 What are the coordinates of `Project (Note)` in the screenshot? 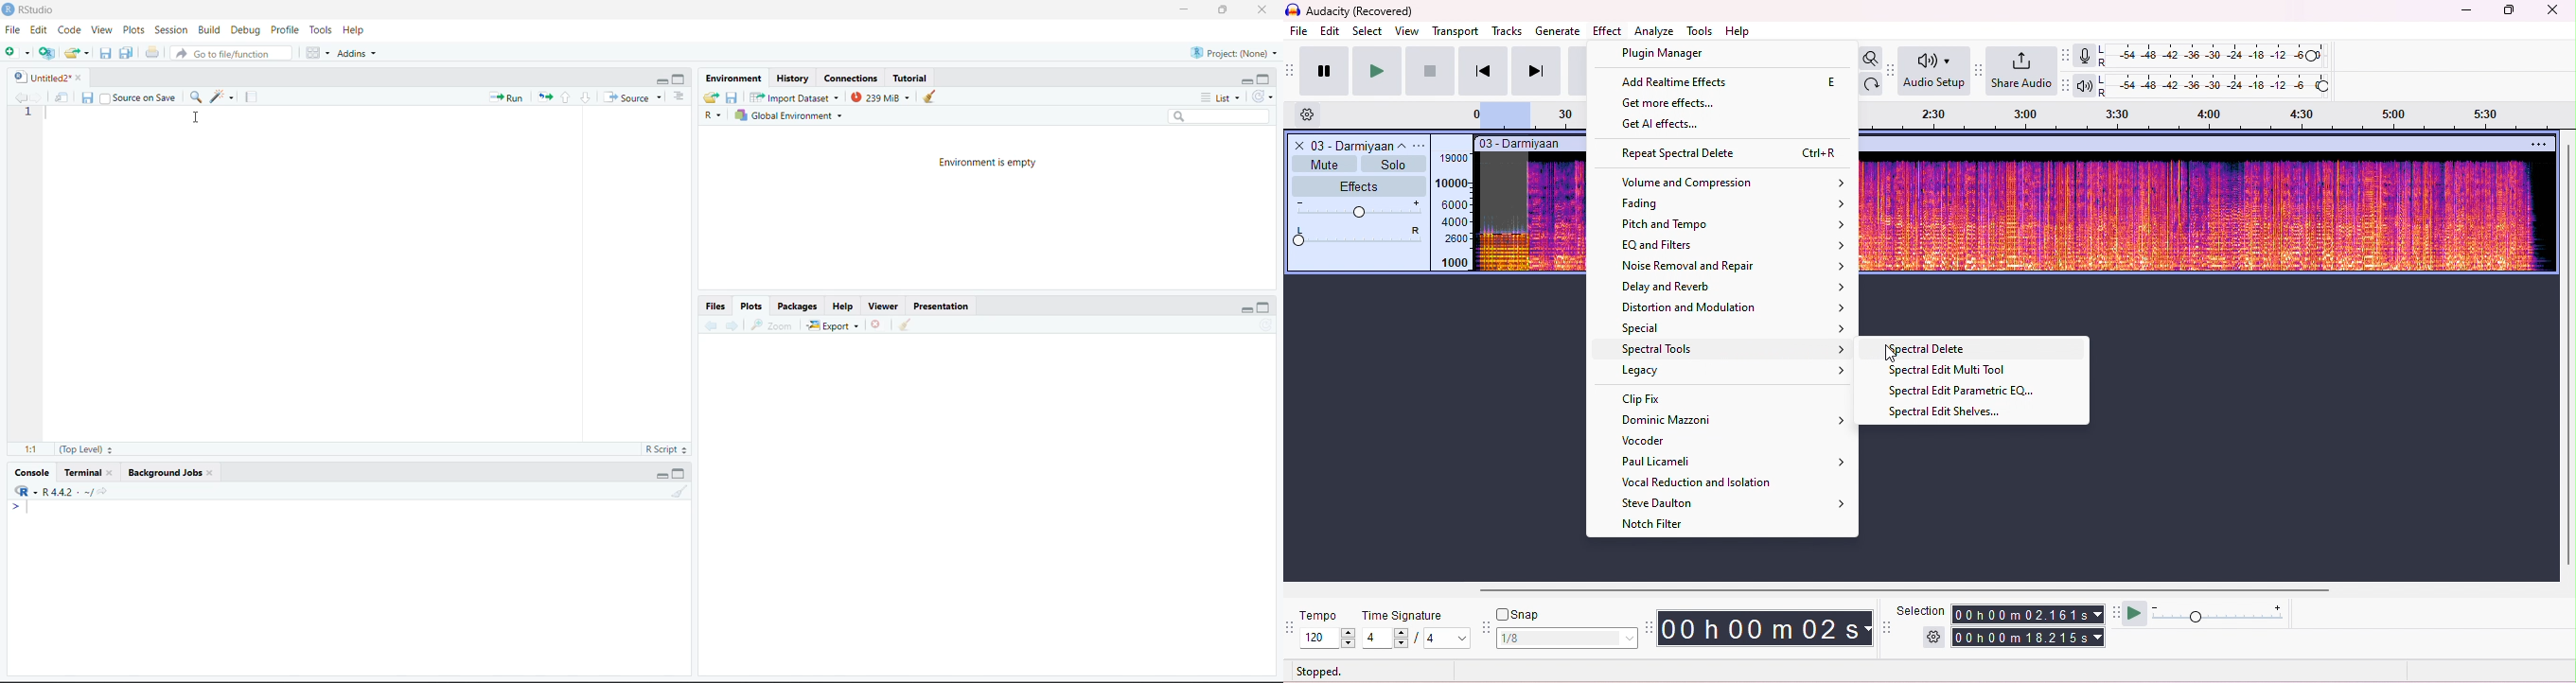 It's located at (1233, 52).